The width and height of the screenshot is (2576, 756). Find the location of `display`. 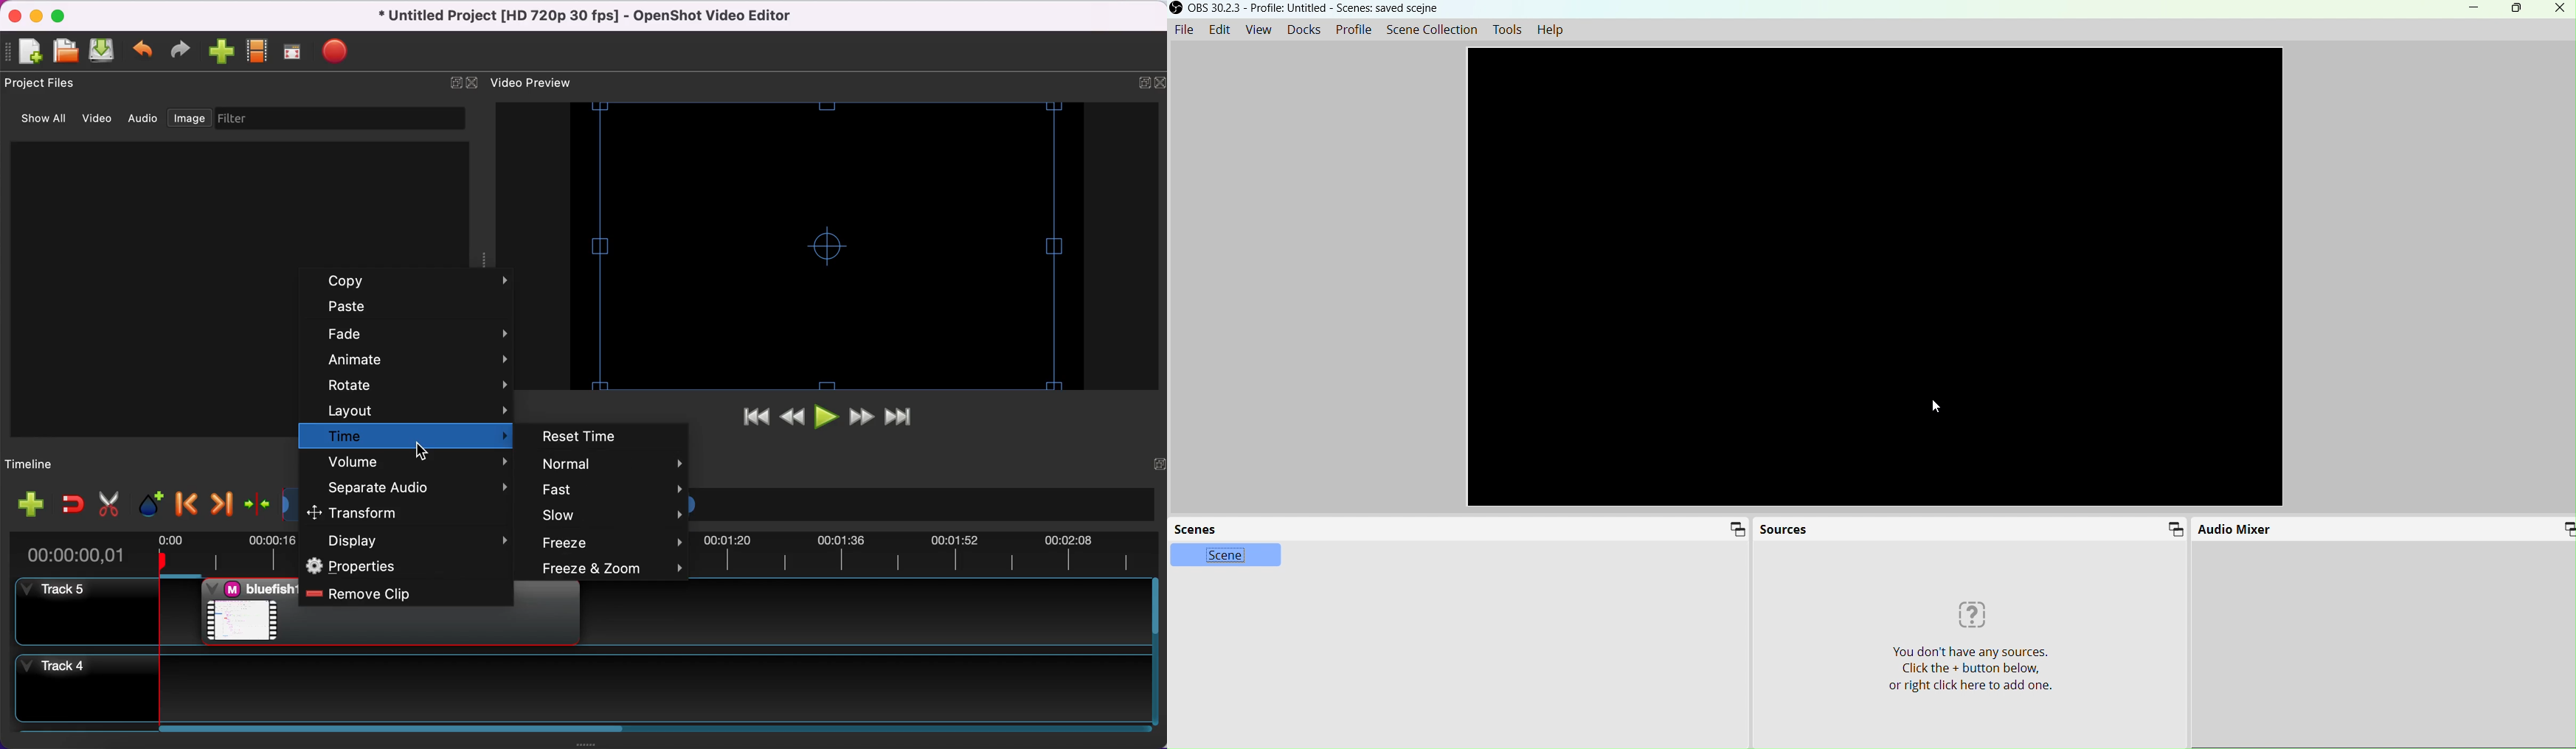

display is located at coordinates (408, 541).